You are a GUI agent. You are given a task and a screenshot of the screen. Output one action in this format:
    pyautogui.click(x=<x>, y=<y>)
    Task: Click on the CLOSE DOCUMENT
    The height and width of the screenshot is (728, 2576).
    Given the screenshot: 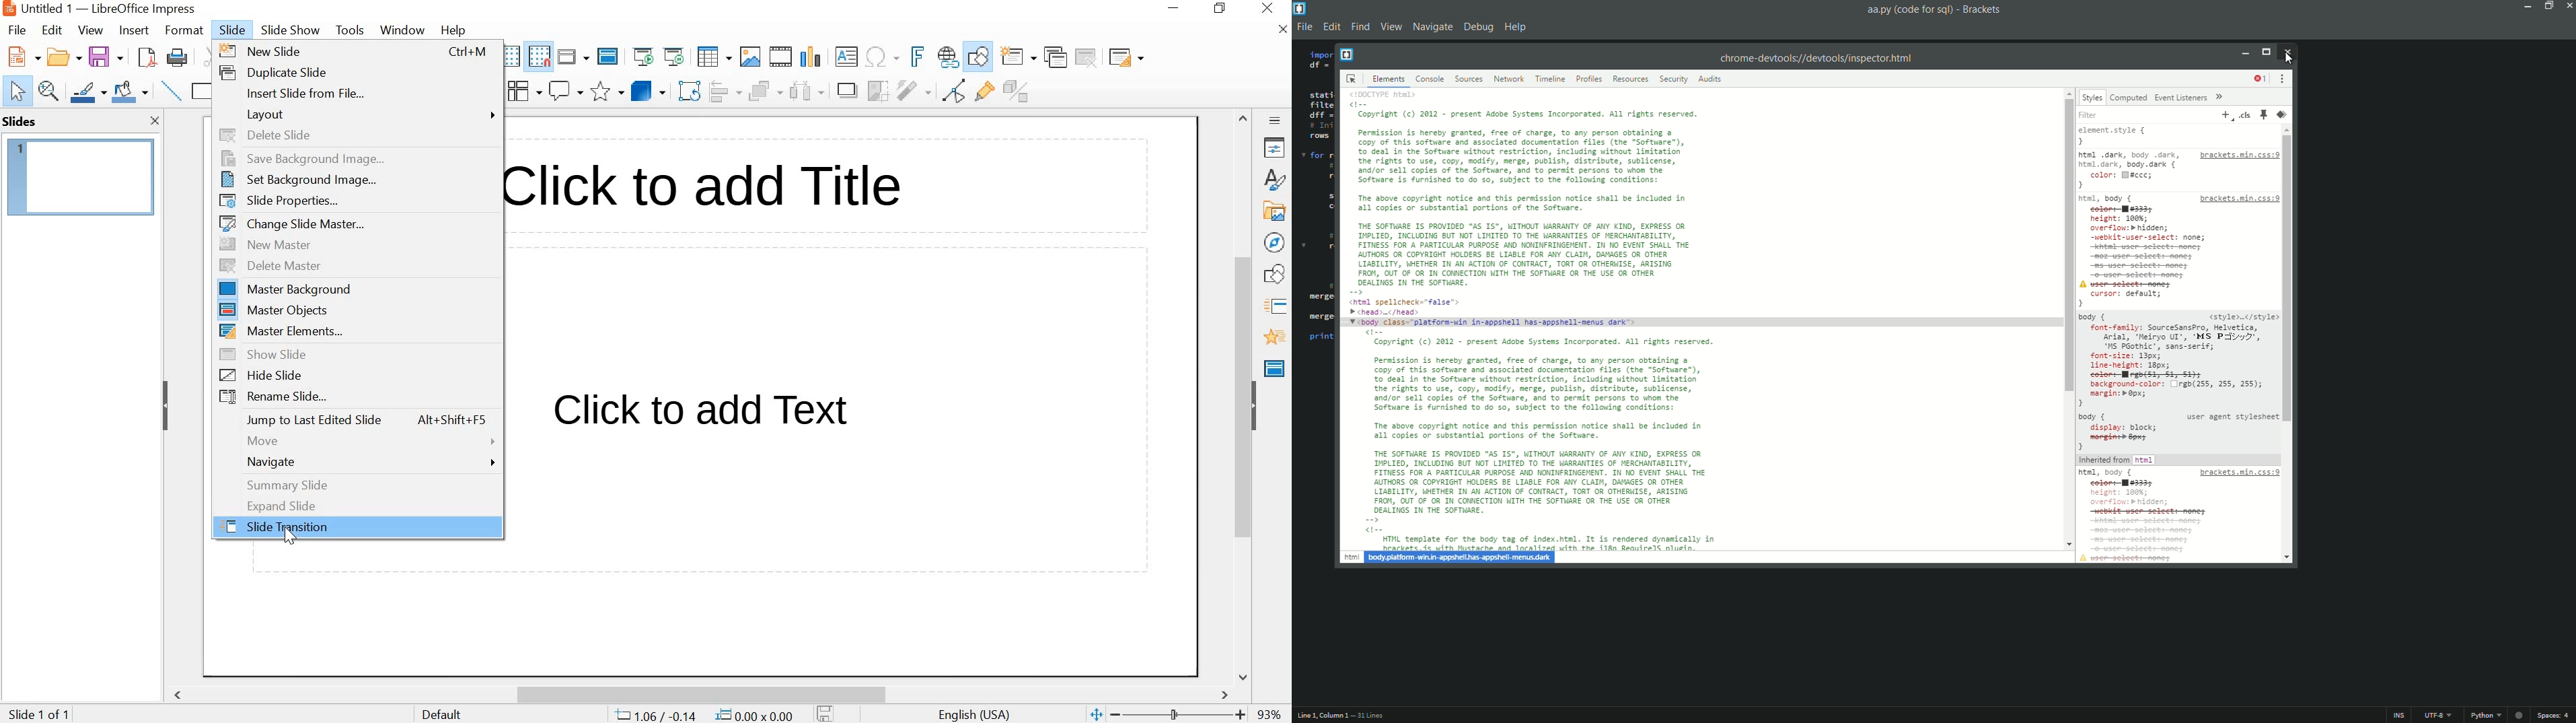 What is the action you would take?
    pyautogui.click(x=1281, y=28)
    